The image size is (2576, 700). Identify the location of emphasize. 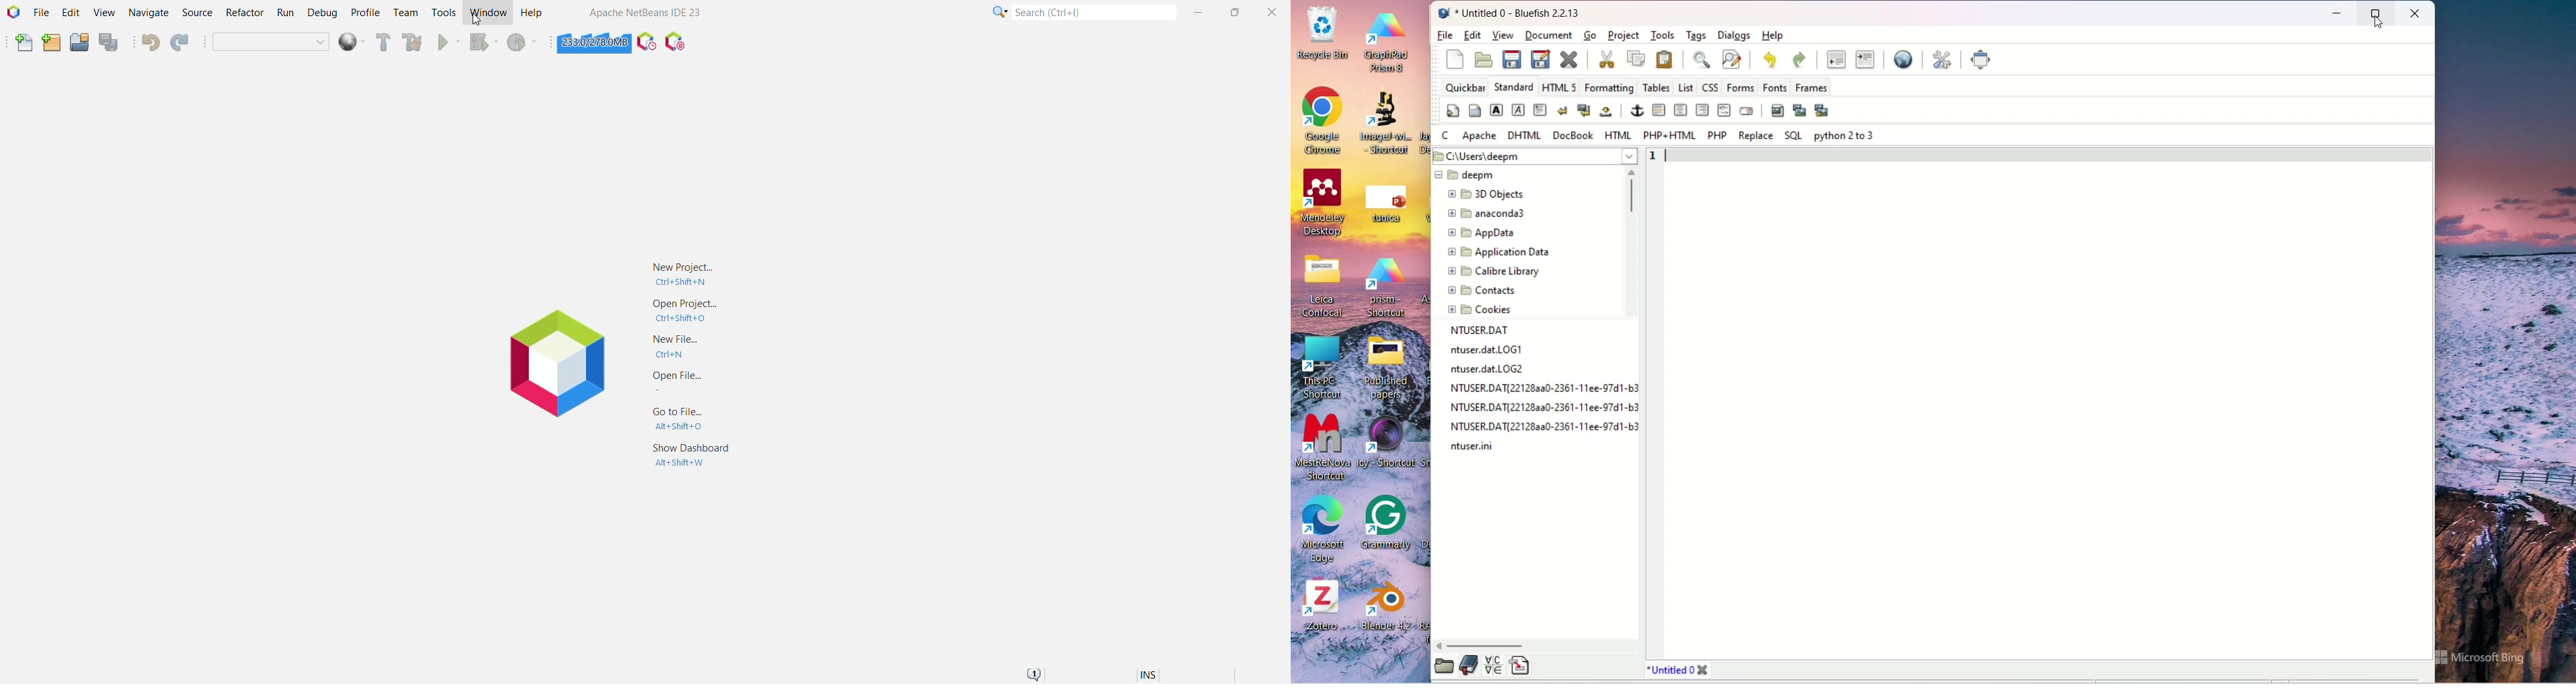
(1518, 110).